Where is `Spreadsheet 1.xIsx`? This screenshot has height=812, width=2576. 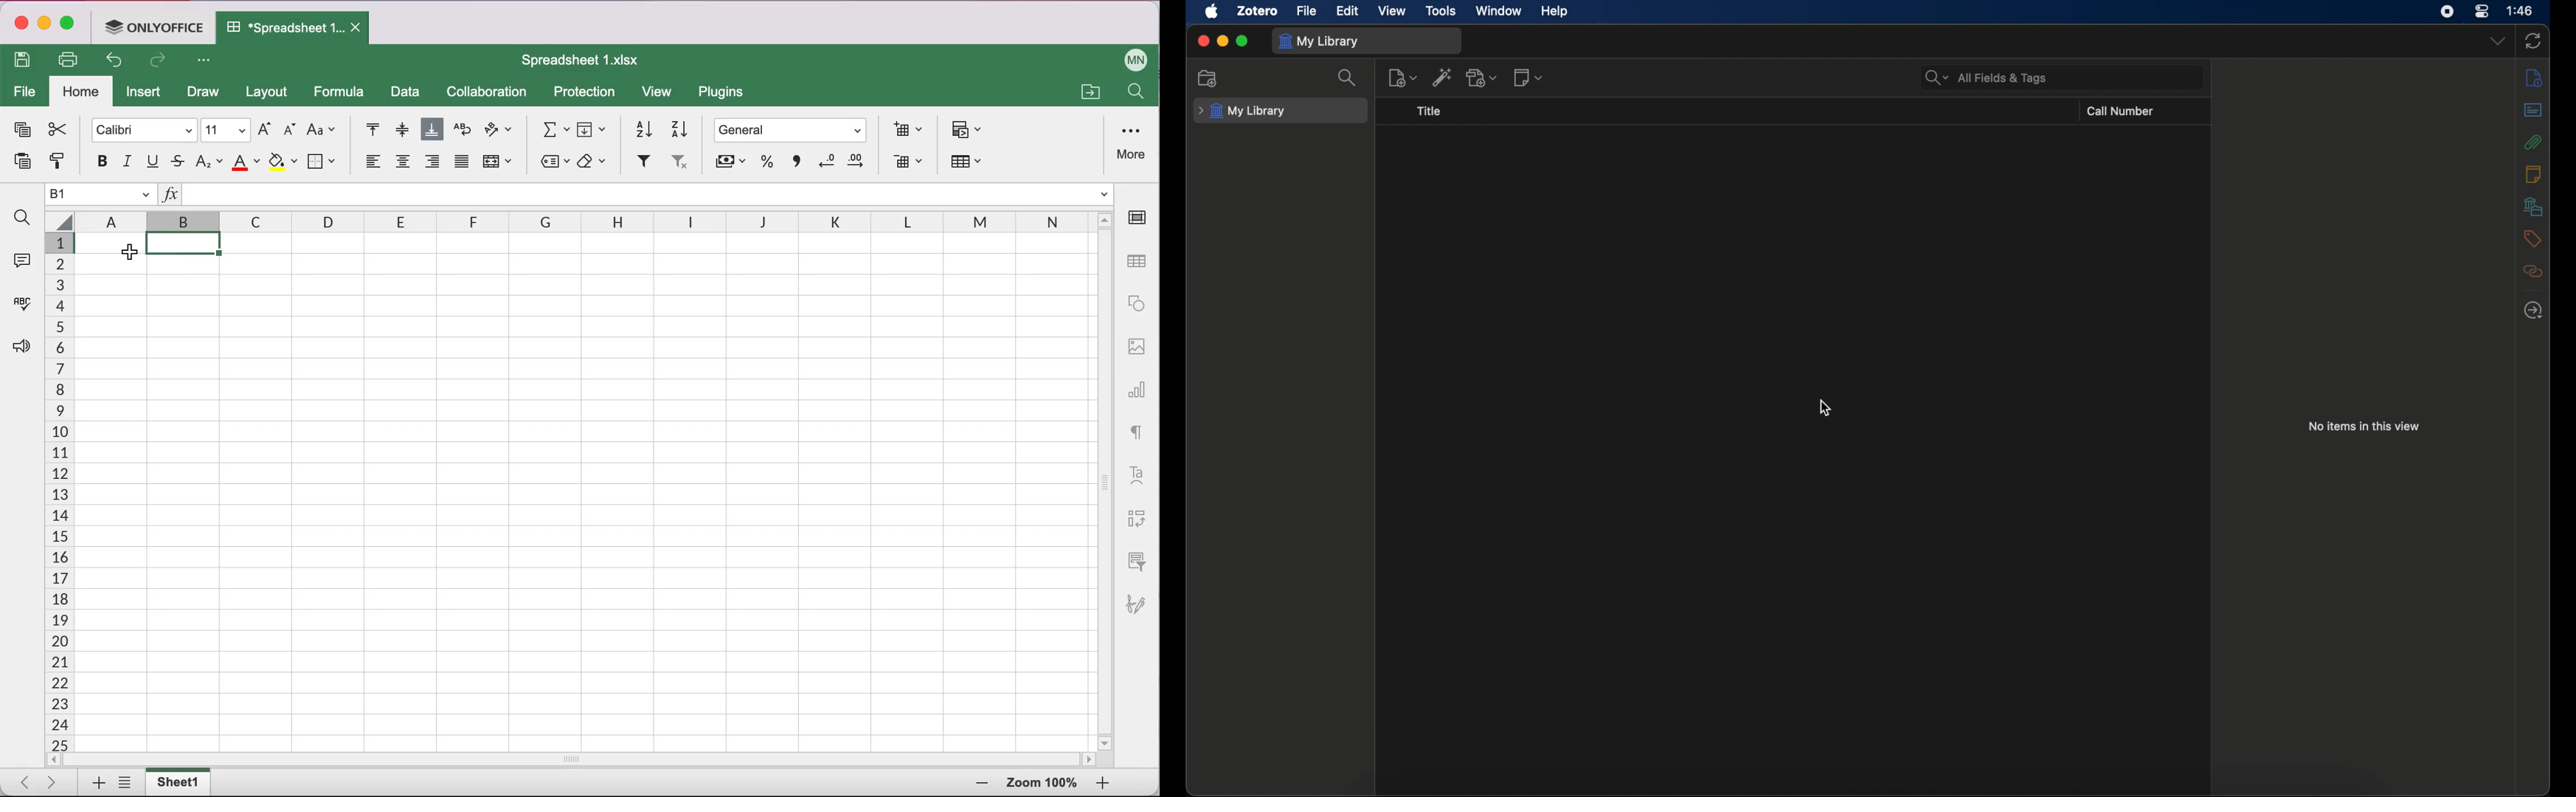 Spreadsheet 1.xIsx is located at coordinates (587, 60).